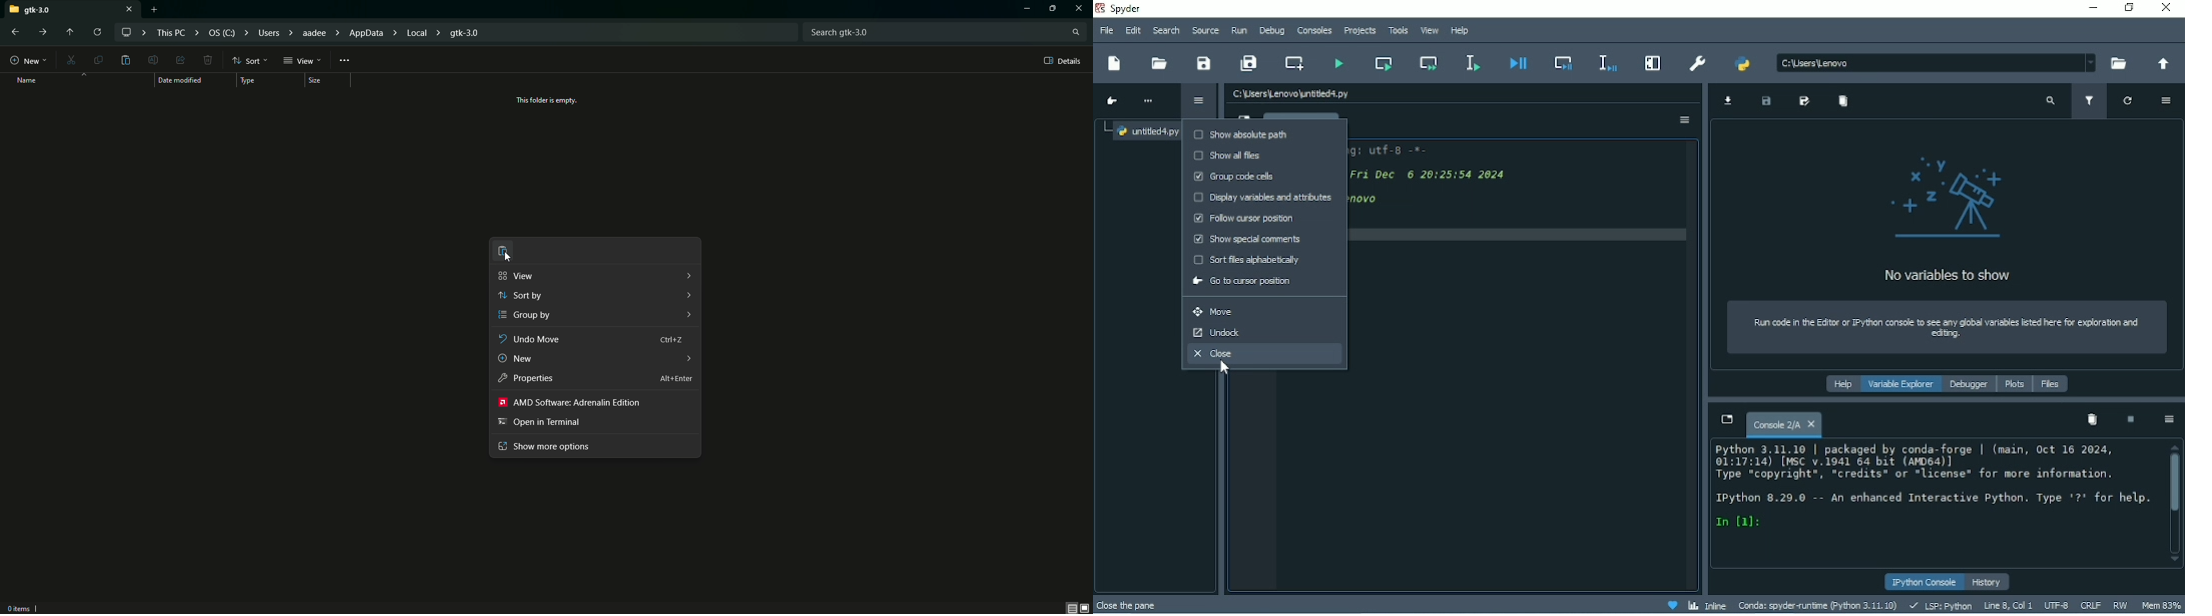 This screenshot has width=2212, height=616. Describe the element at coordinates (1147, 132) in the screenshot. I see `File name` at that location.